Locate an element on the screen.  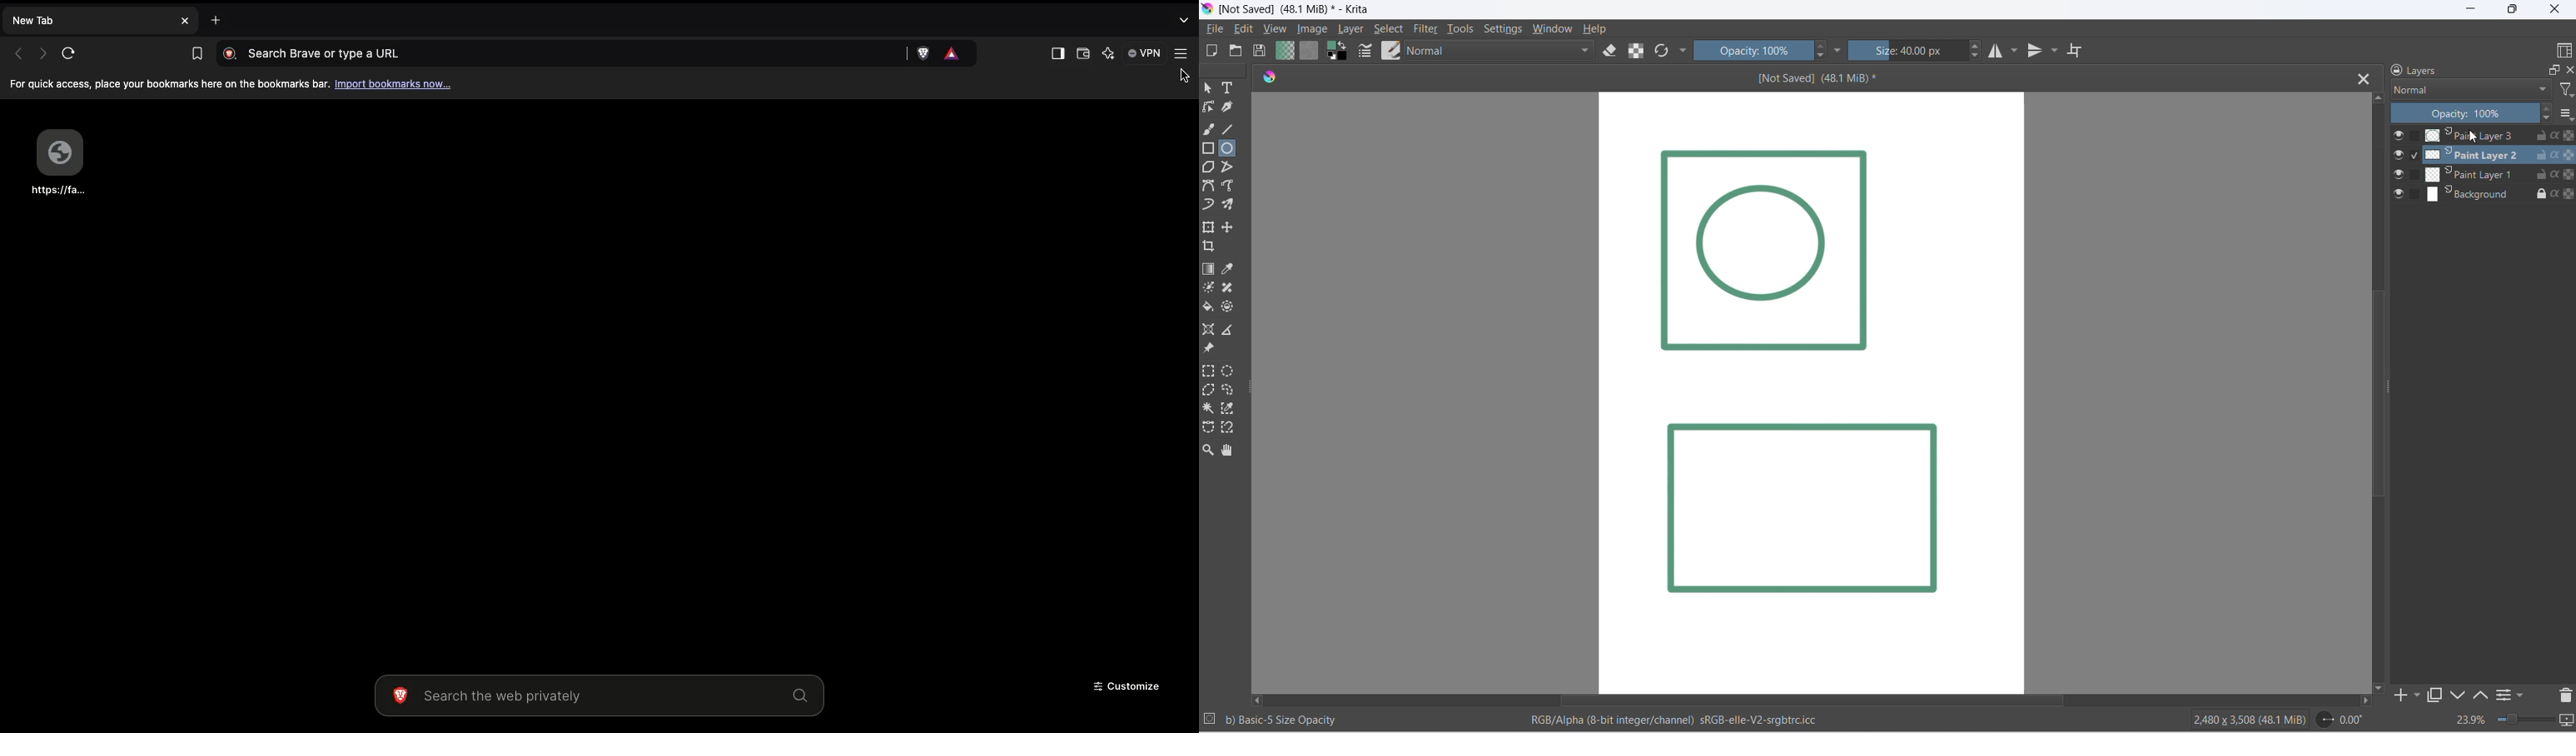
curve selection tool is located at coordinates (1232, 392).